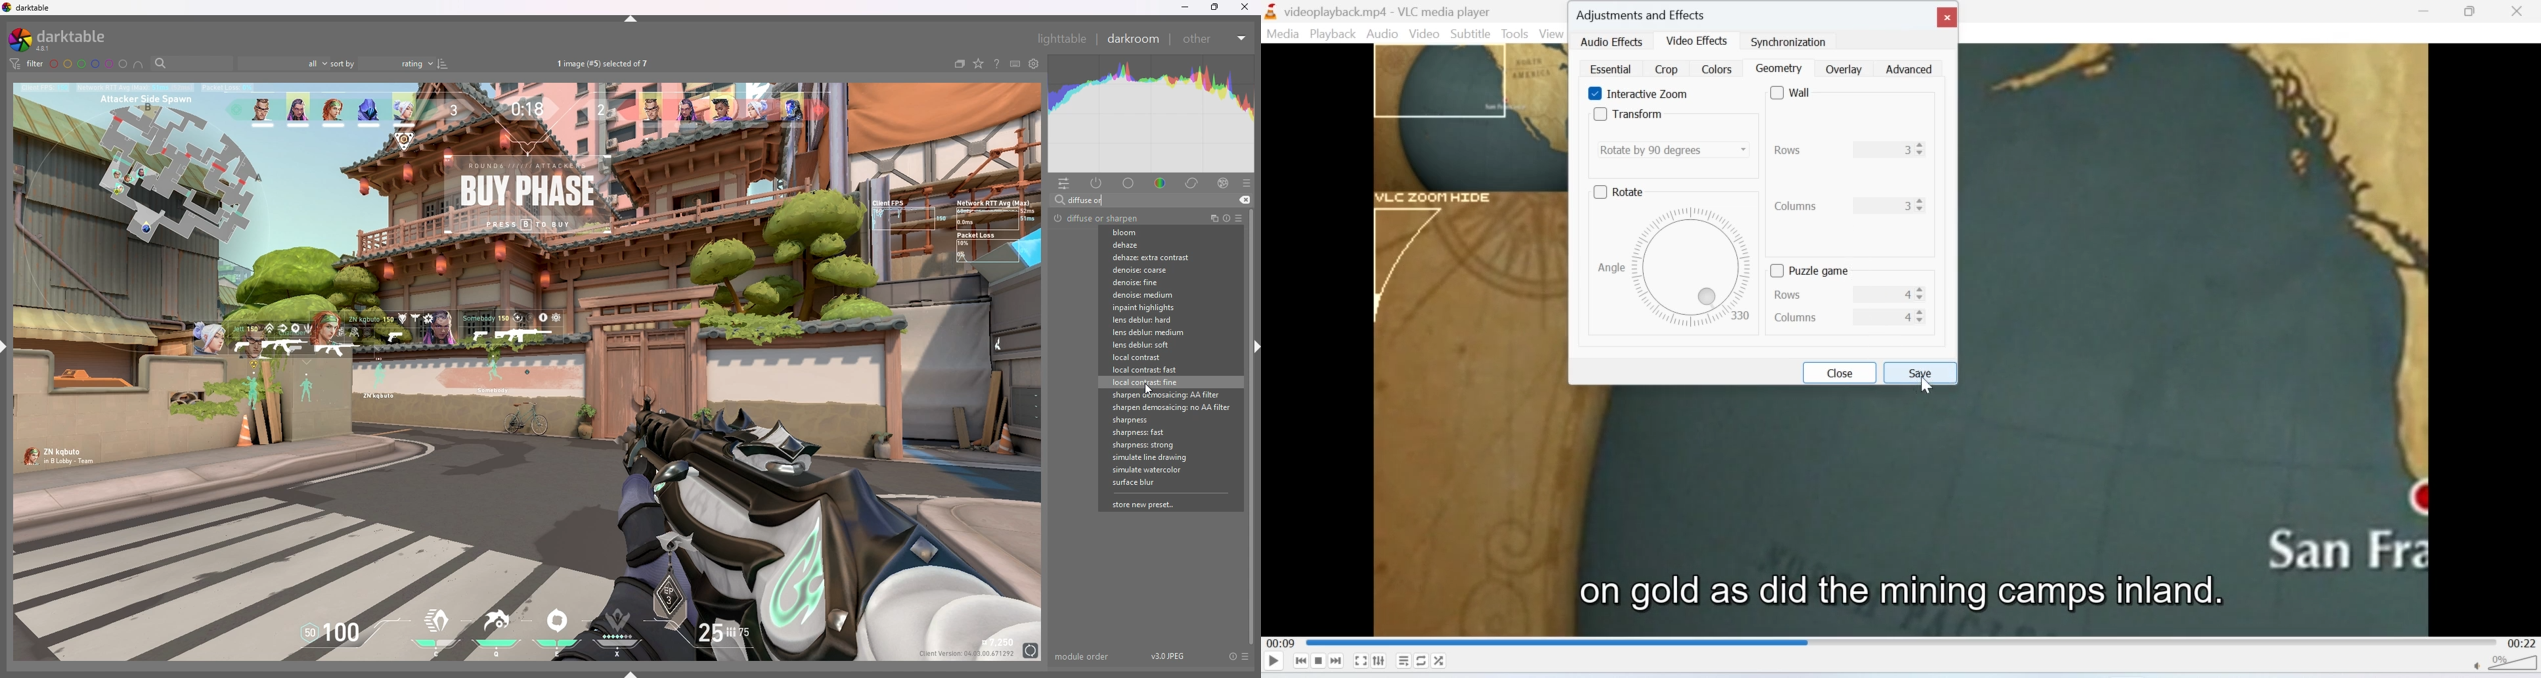 This screenshot has width=2548, height=700. Describe the element at coordinates (444, 64) in the screenshot. I see `reverse sort order` at that location.